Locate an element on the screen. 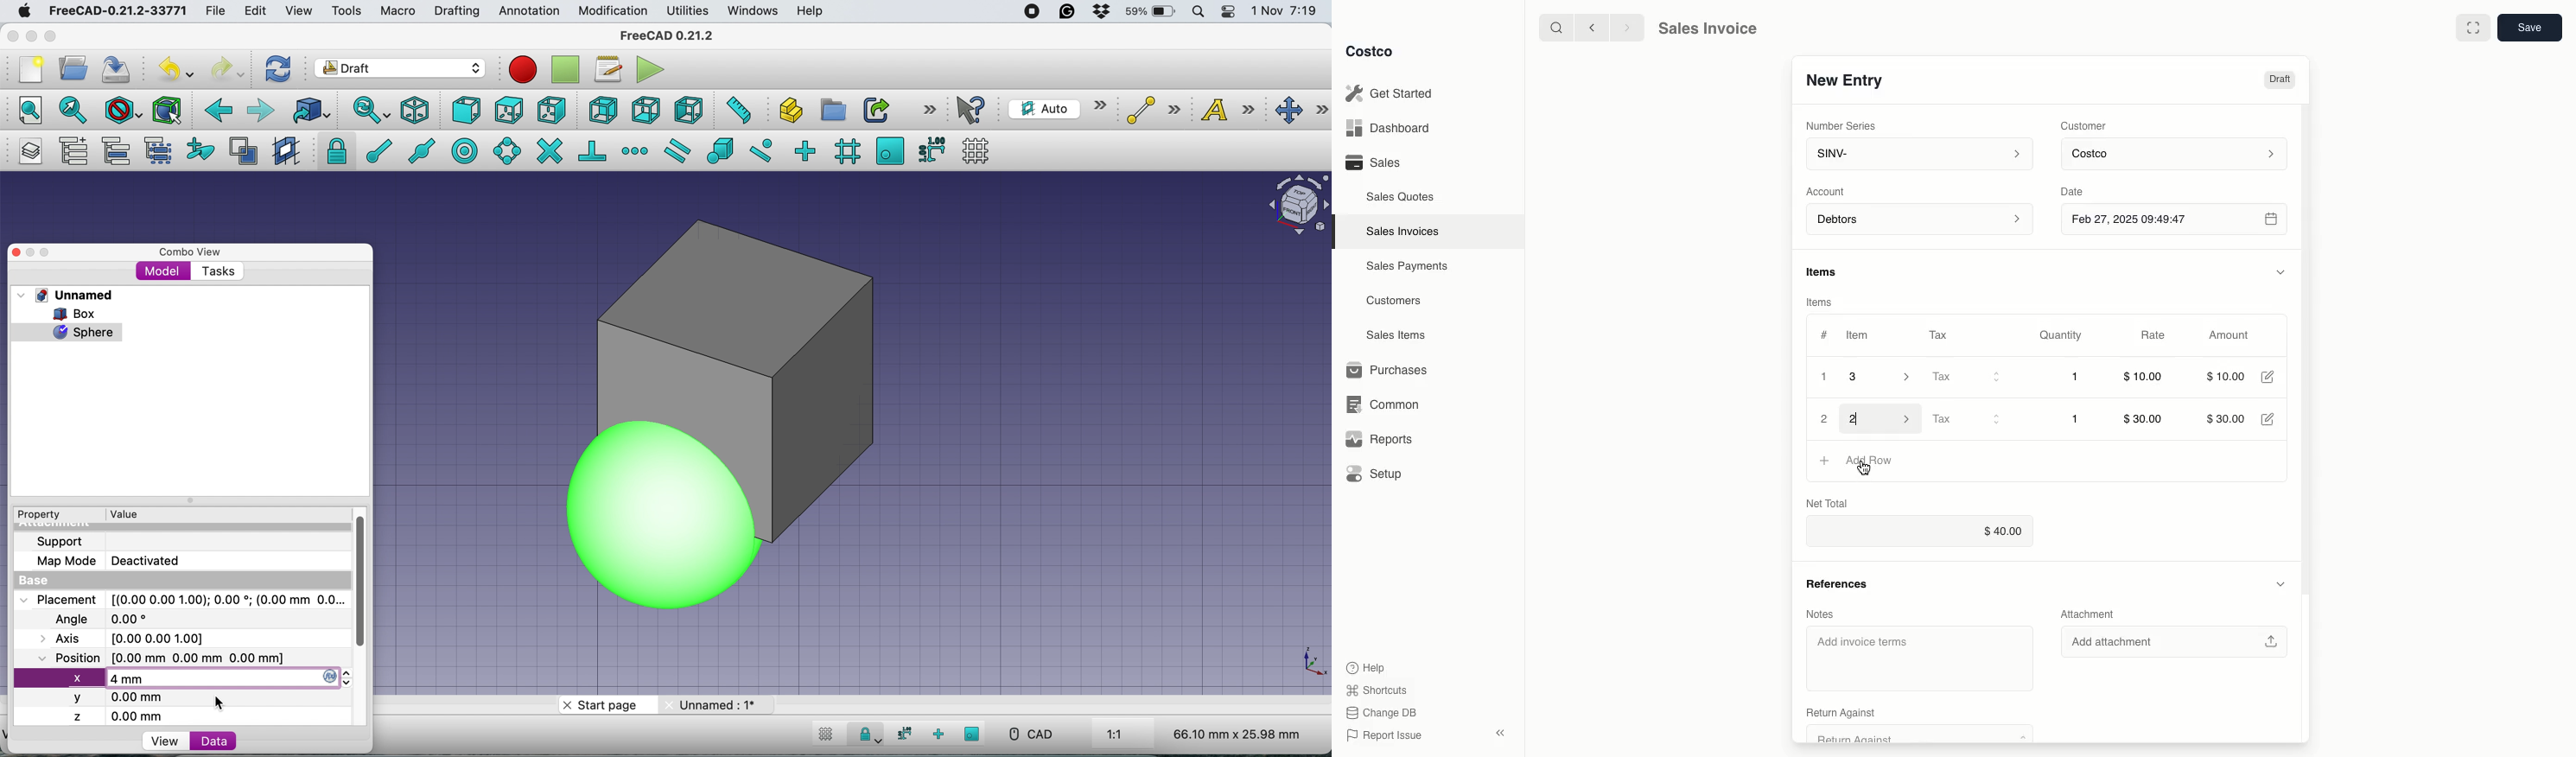  $30.00 is located at coordinates (2224, 419).